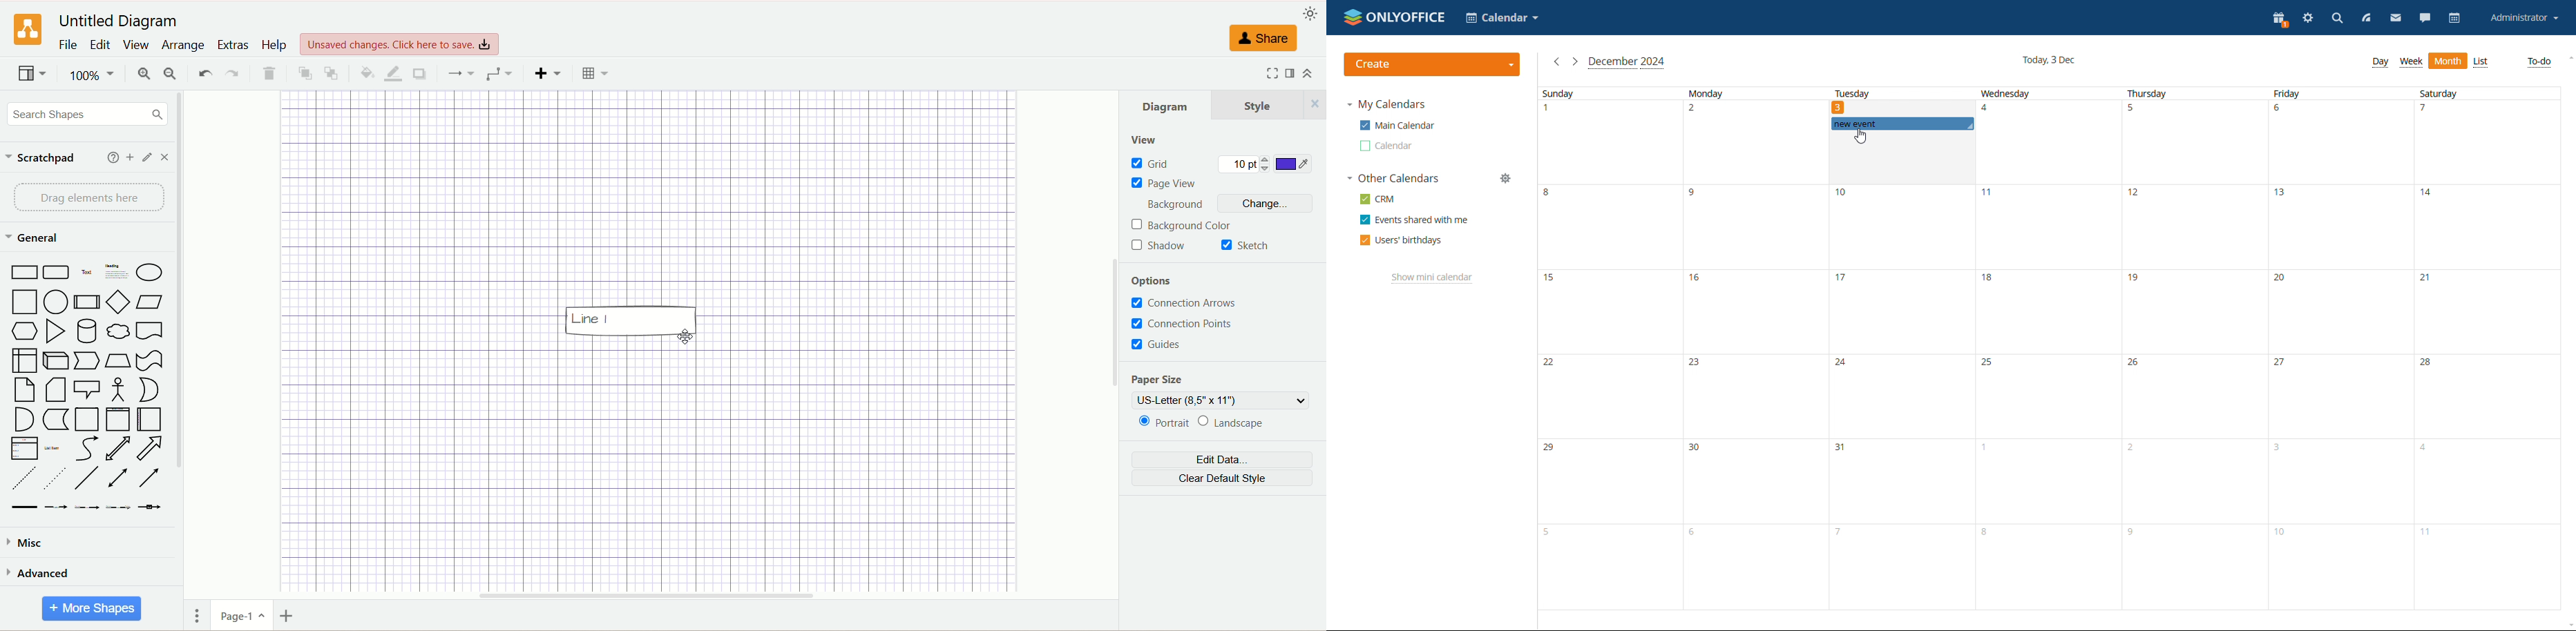  I want to click on page-1, so click(241, 615).